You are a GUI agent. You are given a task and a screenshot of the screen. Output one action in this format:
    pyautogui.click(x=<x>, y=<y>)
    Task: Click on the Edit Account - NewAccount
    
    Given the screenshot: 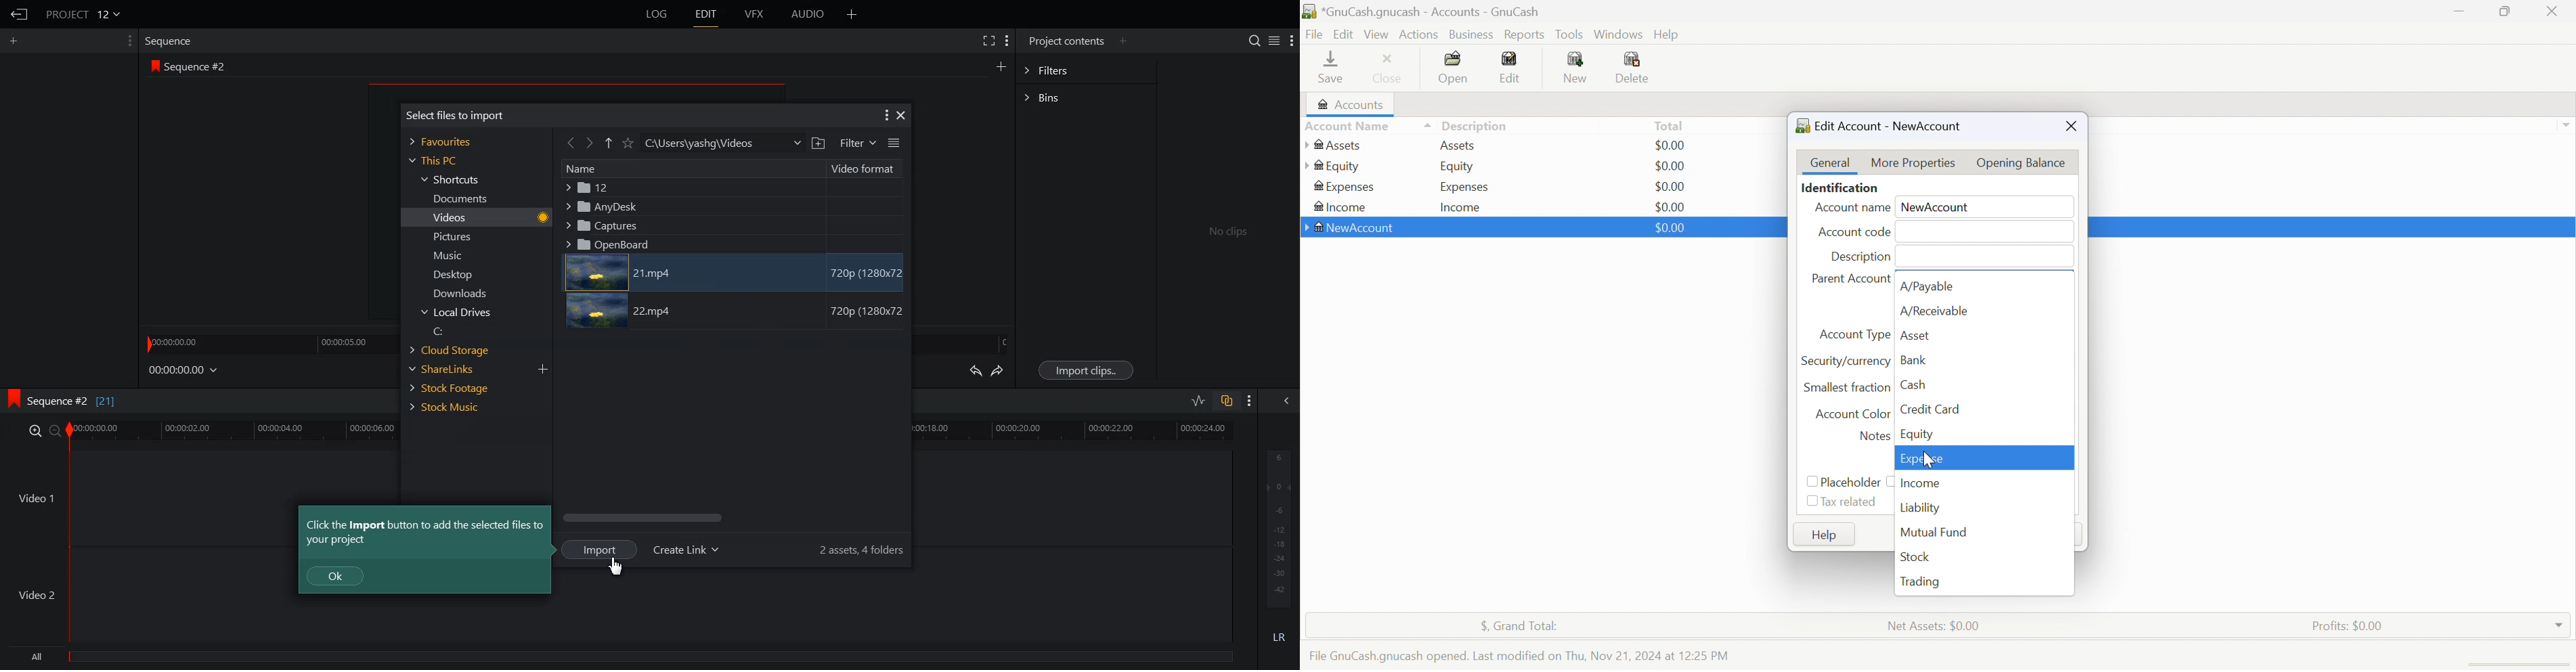 What is the action you would take?
    pyautogui.click(x=1880, y=126)
    